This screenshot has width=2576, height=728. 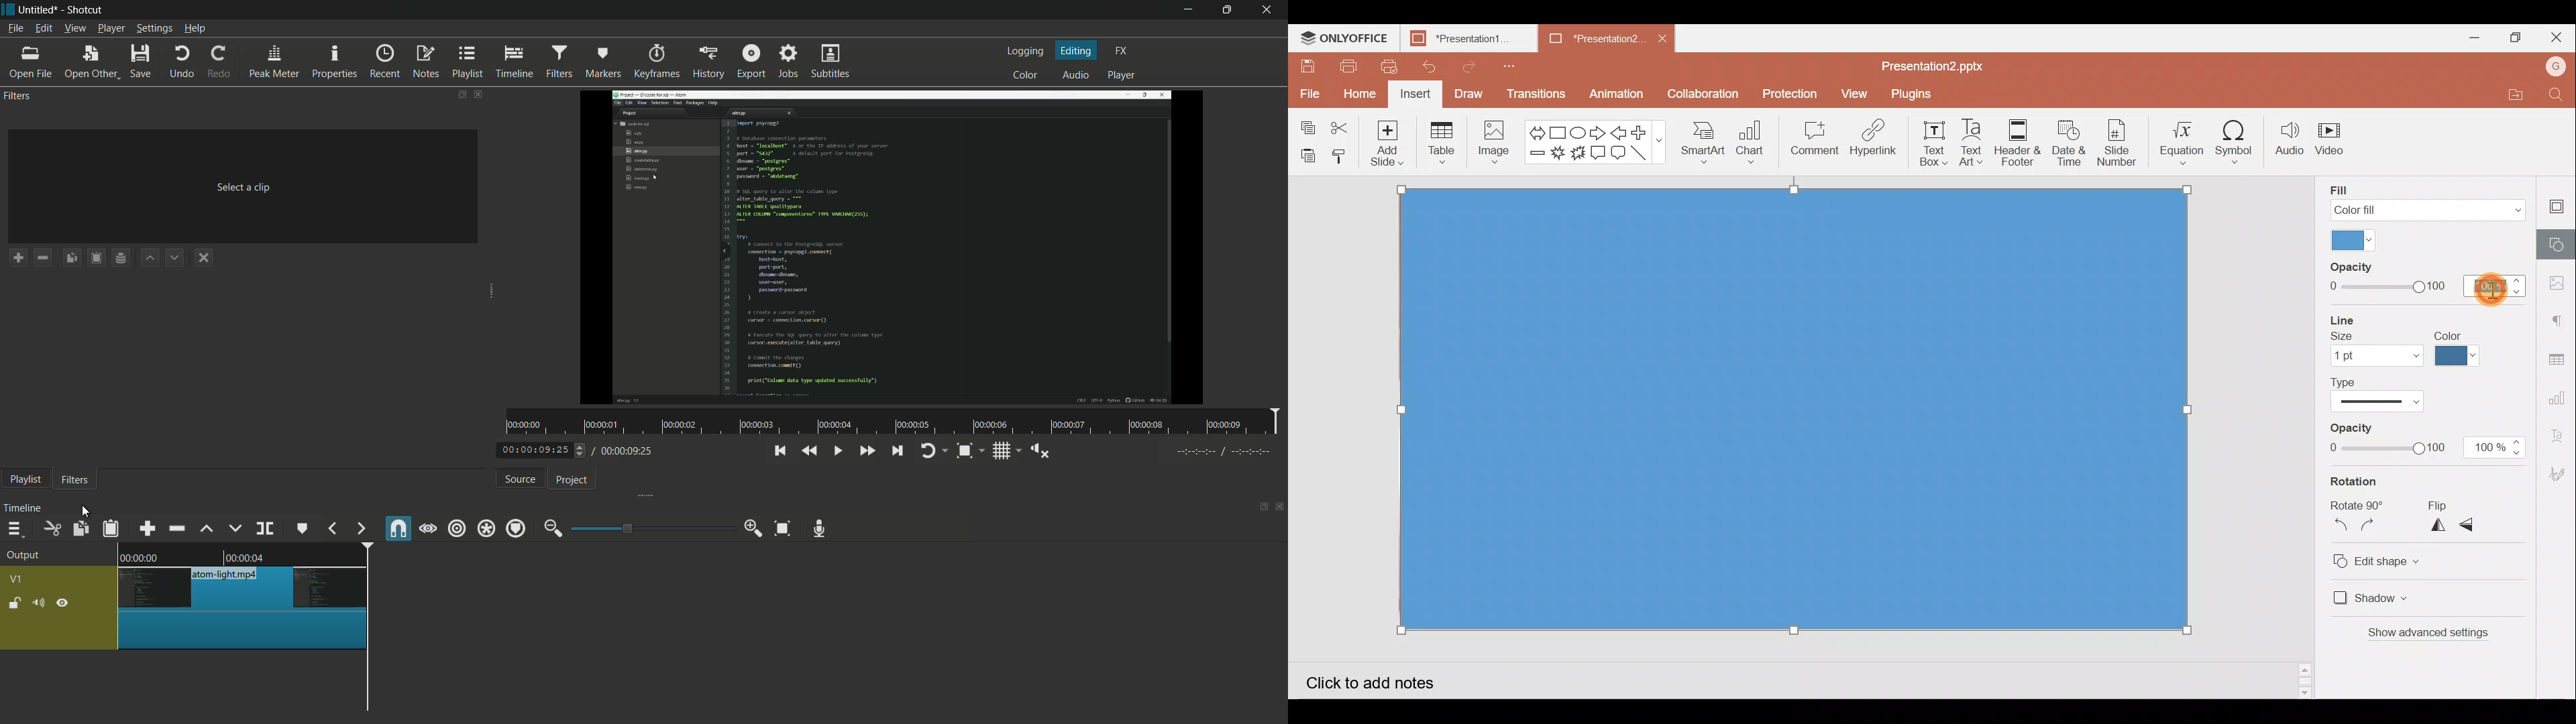 I want to click on Flip vertically, so click(x=2475, y=526).